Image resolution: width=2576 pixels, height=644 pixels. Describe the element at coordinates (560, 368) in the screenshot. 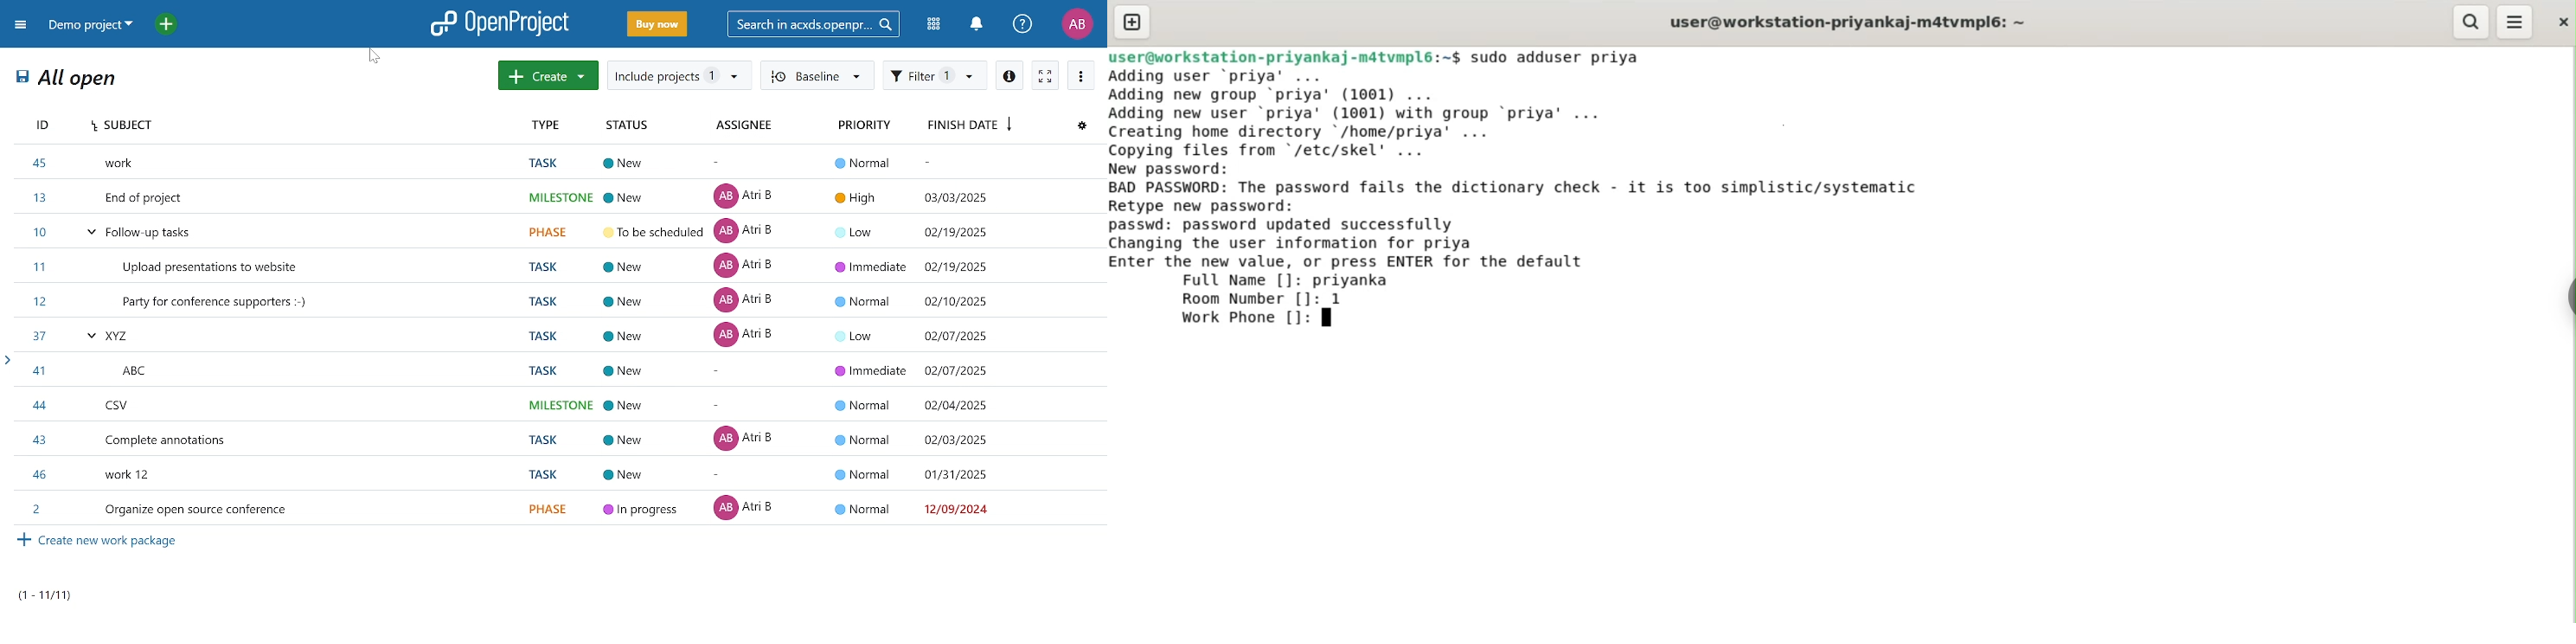

I see `task titled "ABC"` at that location.